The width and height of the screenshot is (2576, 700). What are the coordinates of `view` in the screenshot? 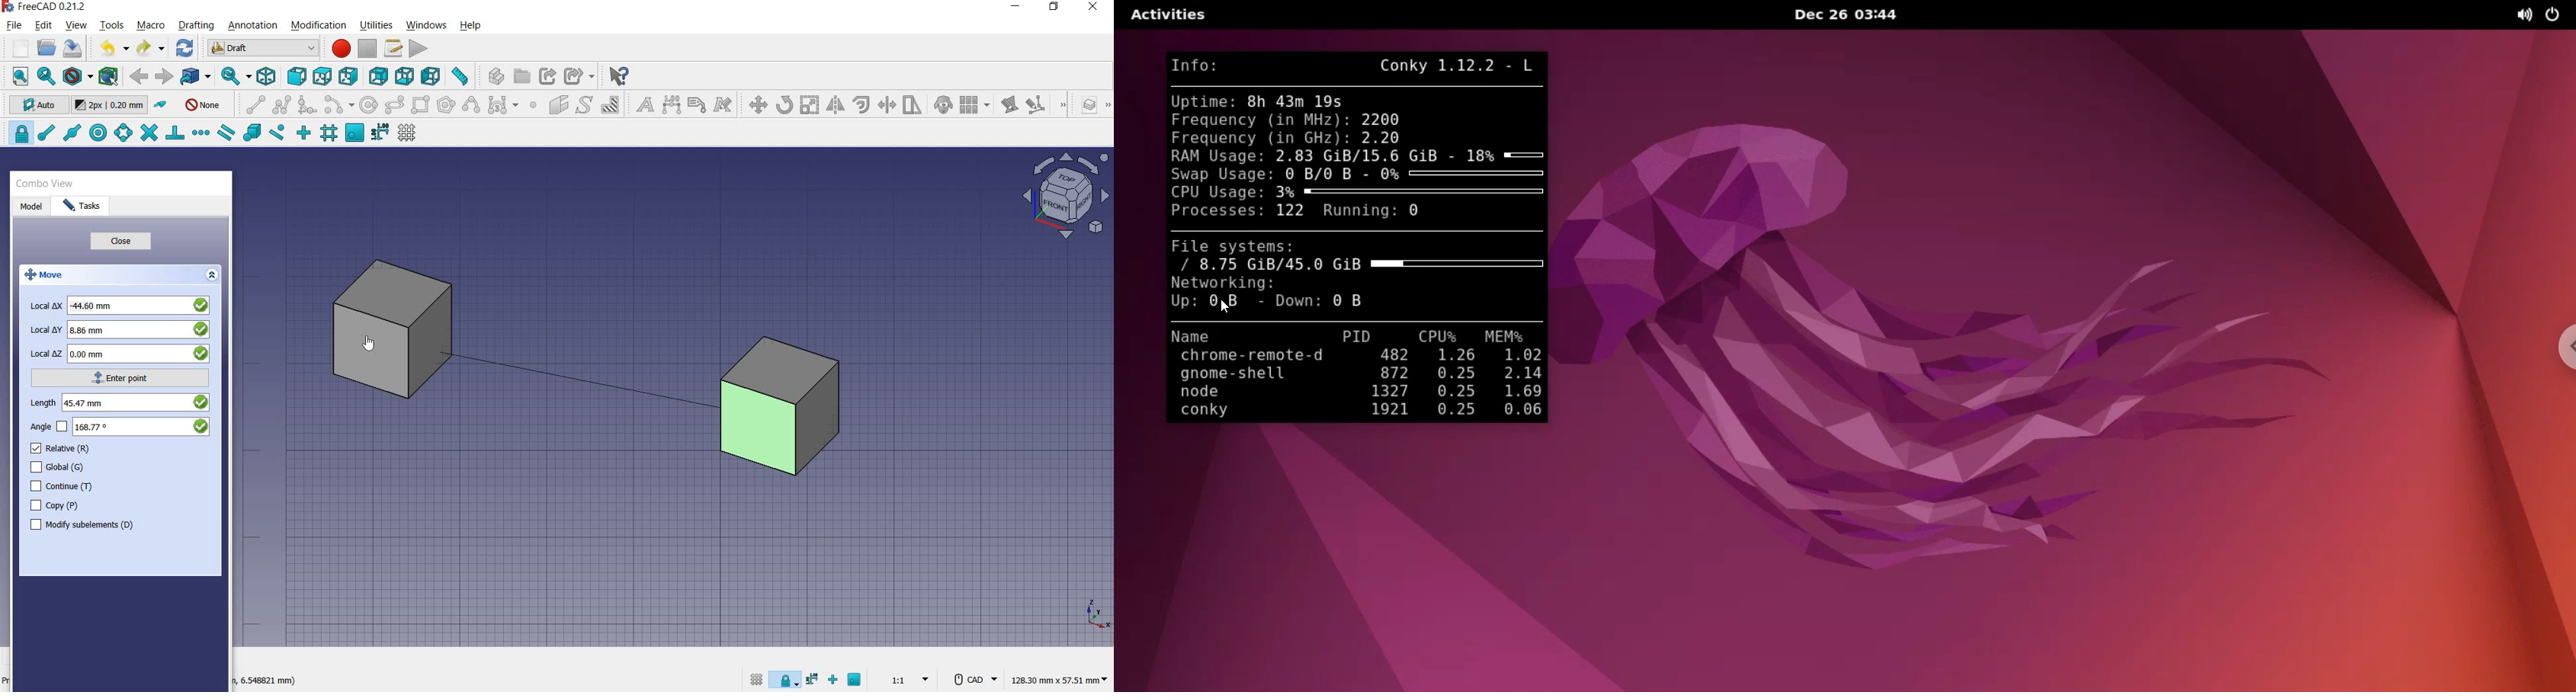 It's located at (76, 25).